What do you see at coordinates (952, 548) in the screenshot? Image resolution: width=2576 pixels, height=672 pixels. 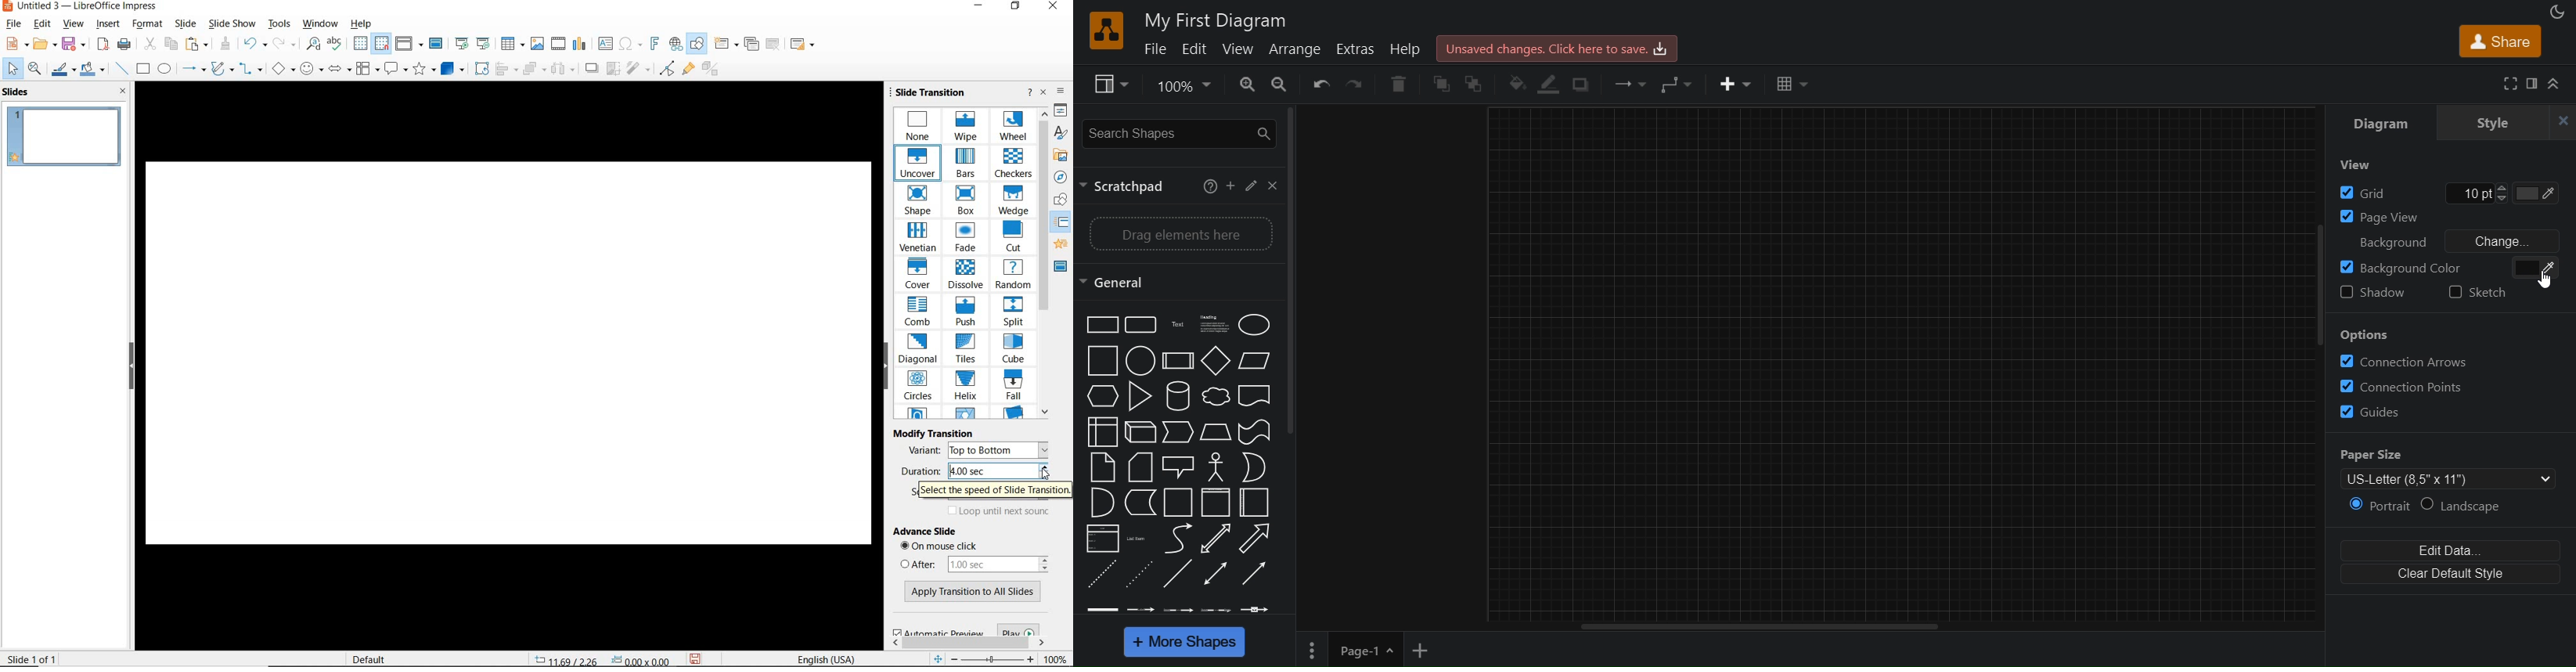 I see `ON MOUSE CLICK` at bounding box center [952, 548].